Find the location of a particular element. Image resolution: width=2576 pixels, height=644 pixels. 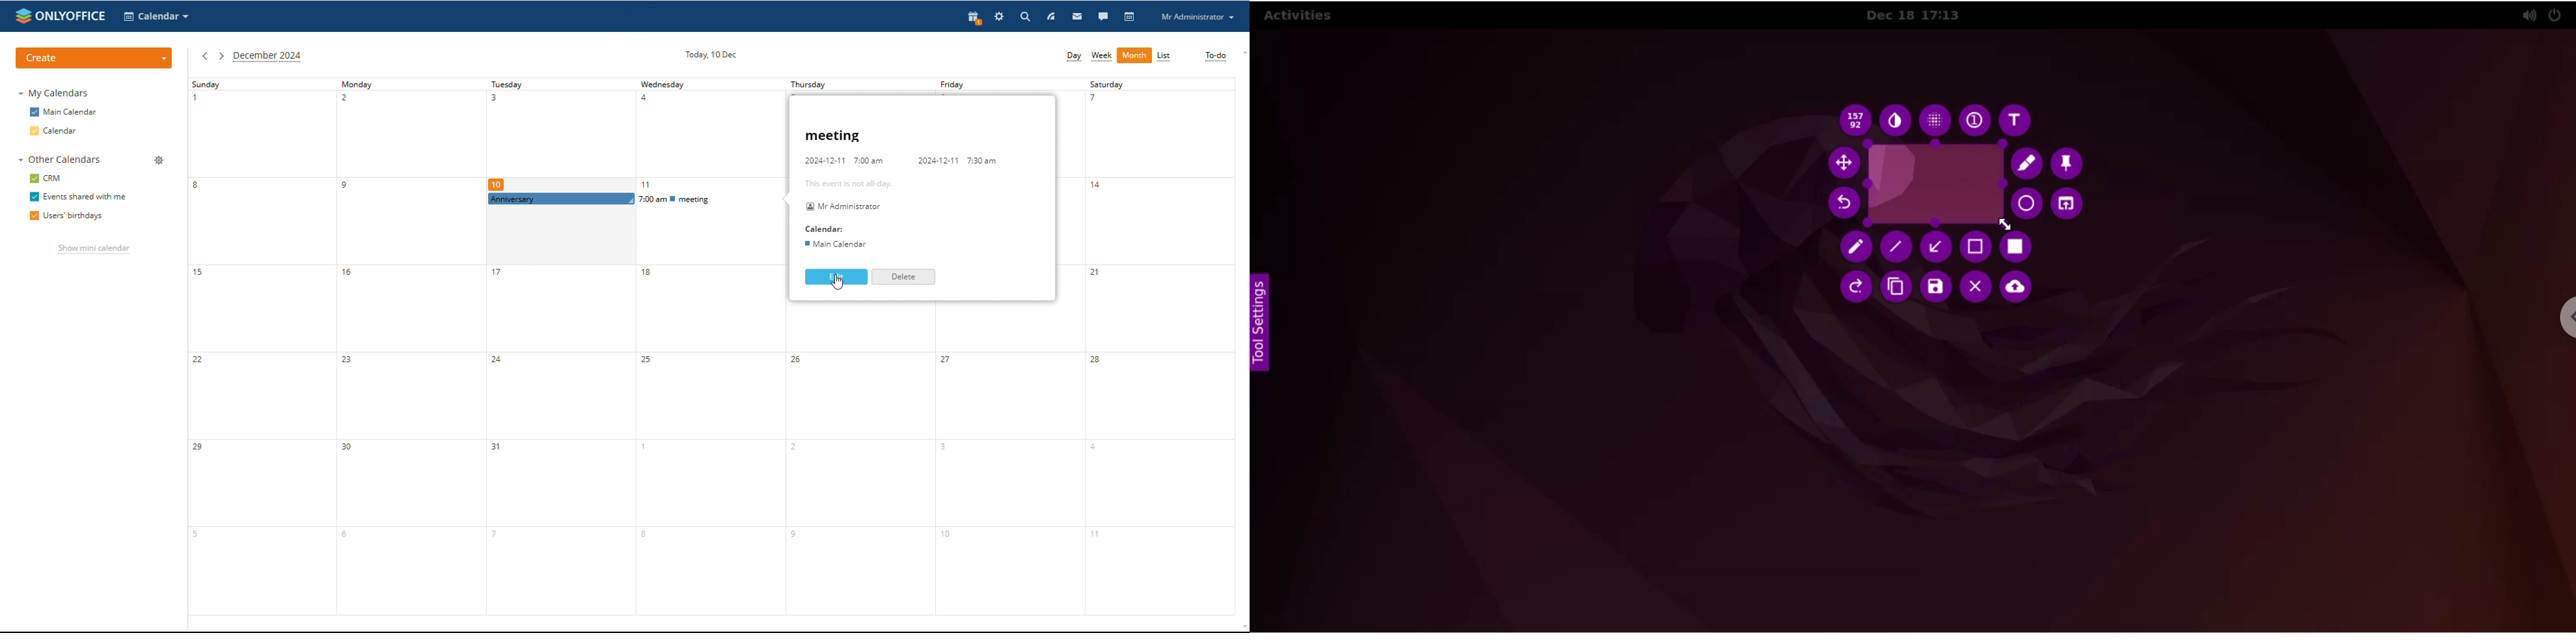

monday is located at coordinates (408, 346).